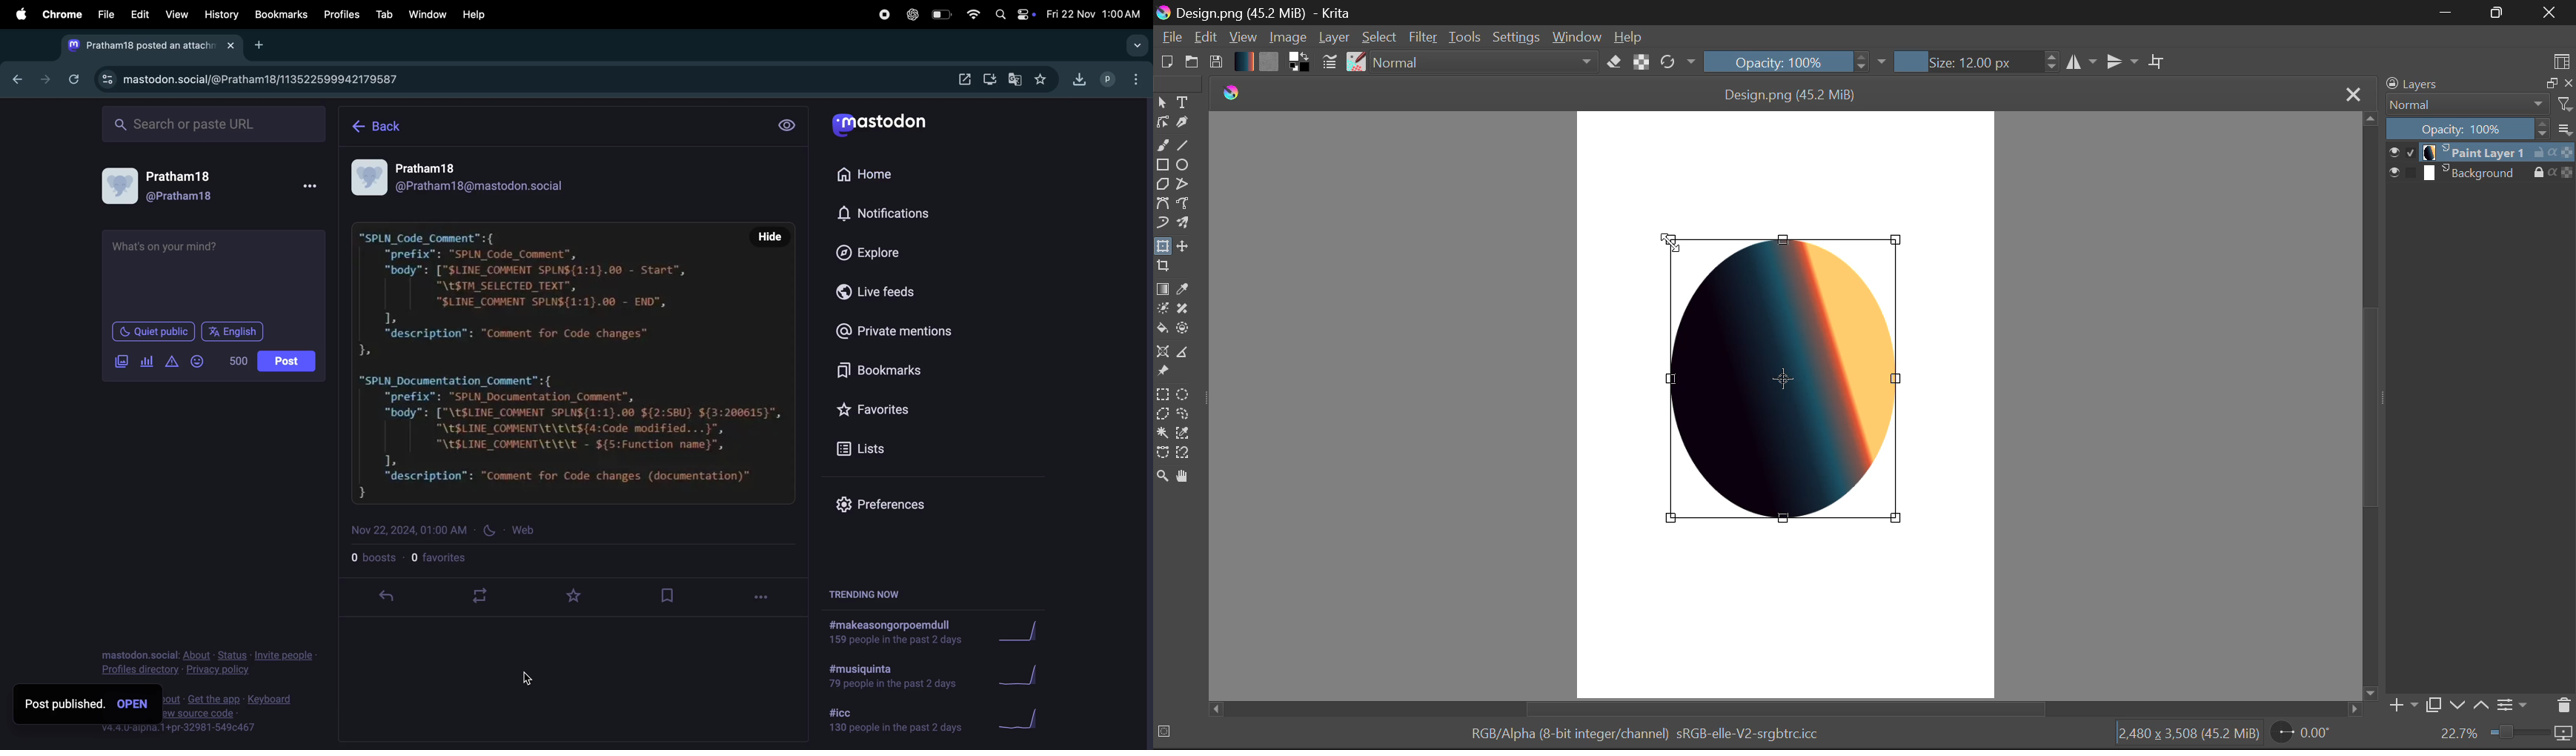  I want to click on graphs, so click(1028, 675).